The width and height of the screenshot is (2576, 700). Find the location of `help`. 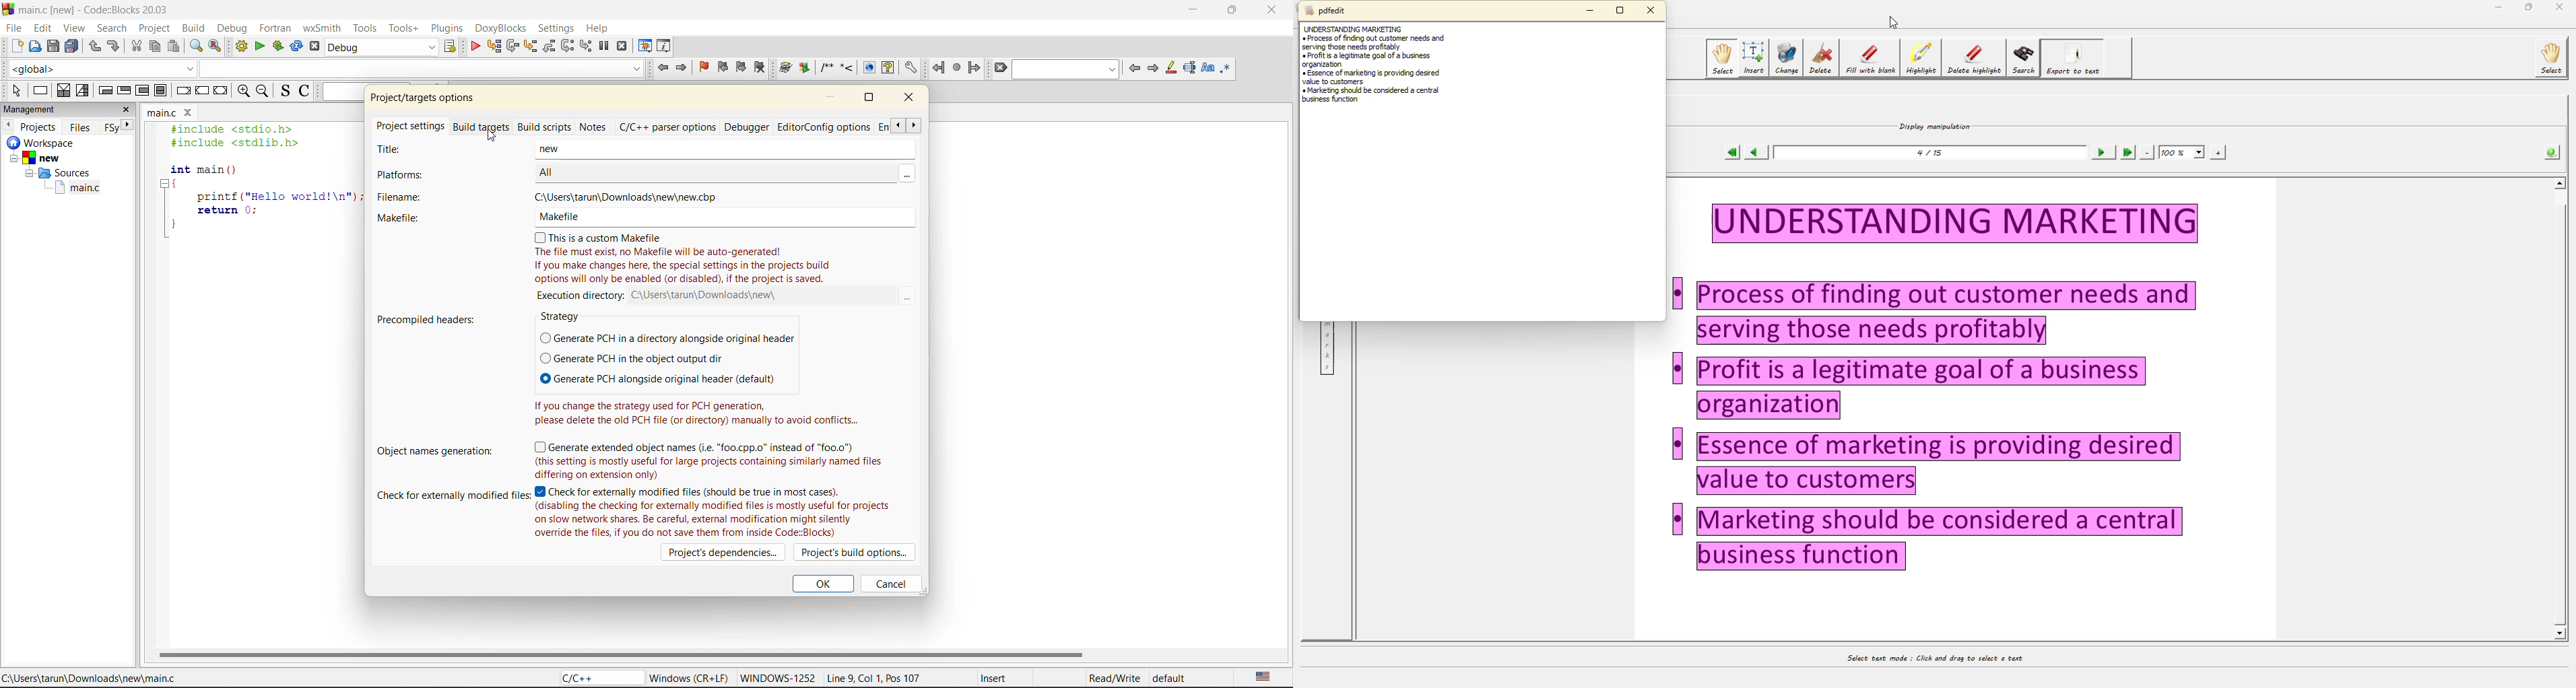

help is located at coordinates (601, 26).